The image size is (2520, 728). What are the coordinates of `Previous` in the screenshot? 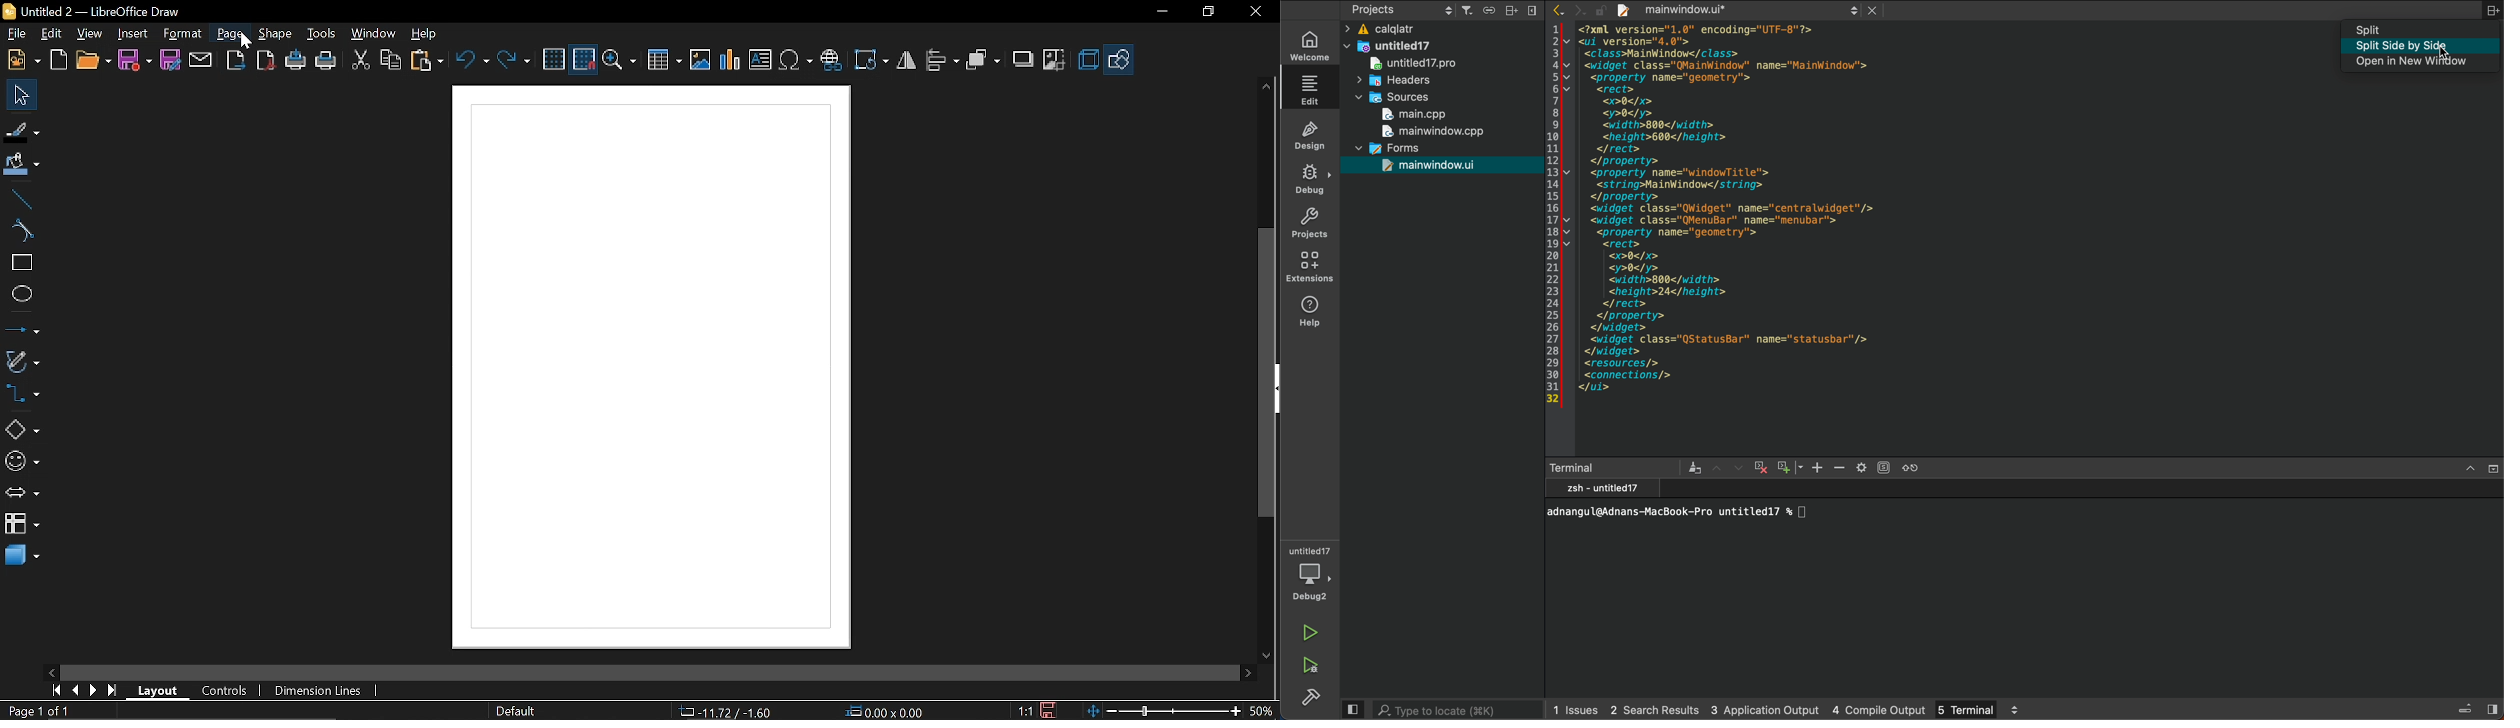 It's located at (77, 691).